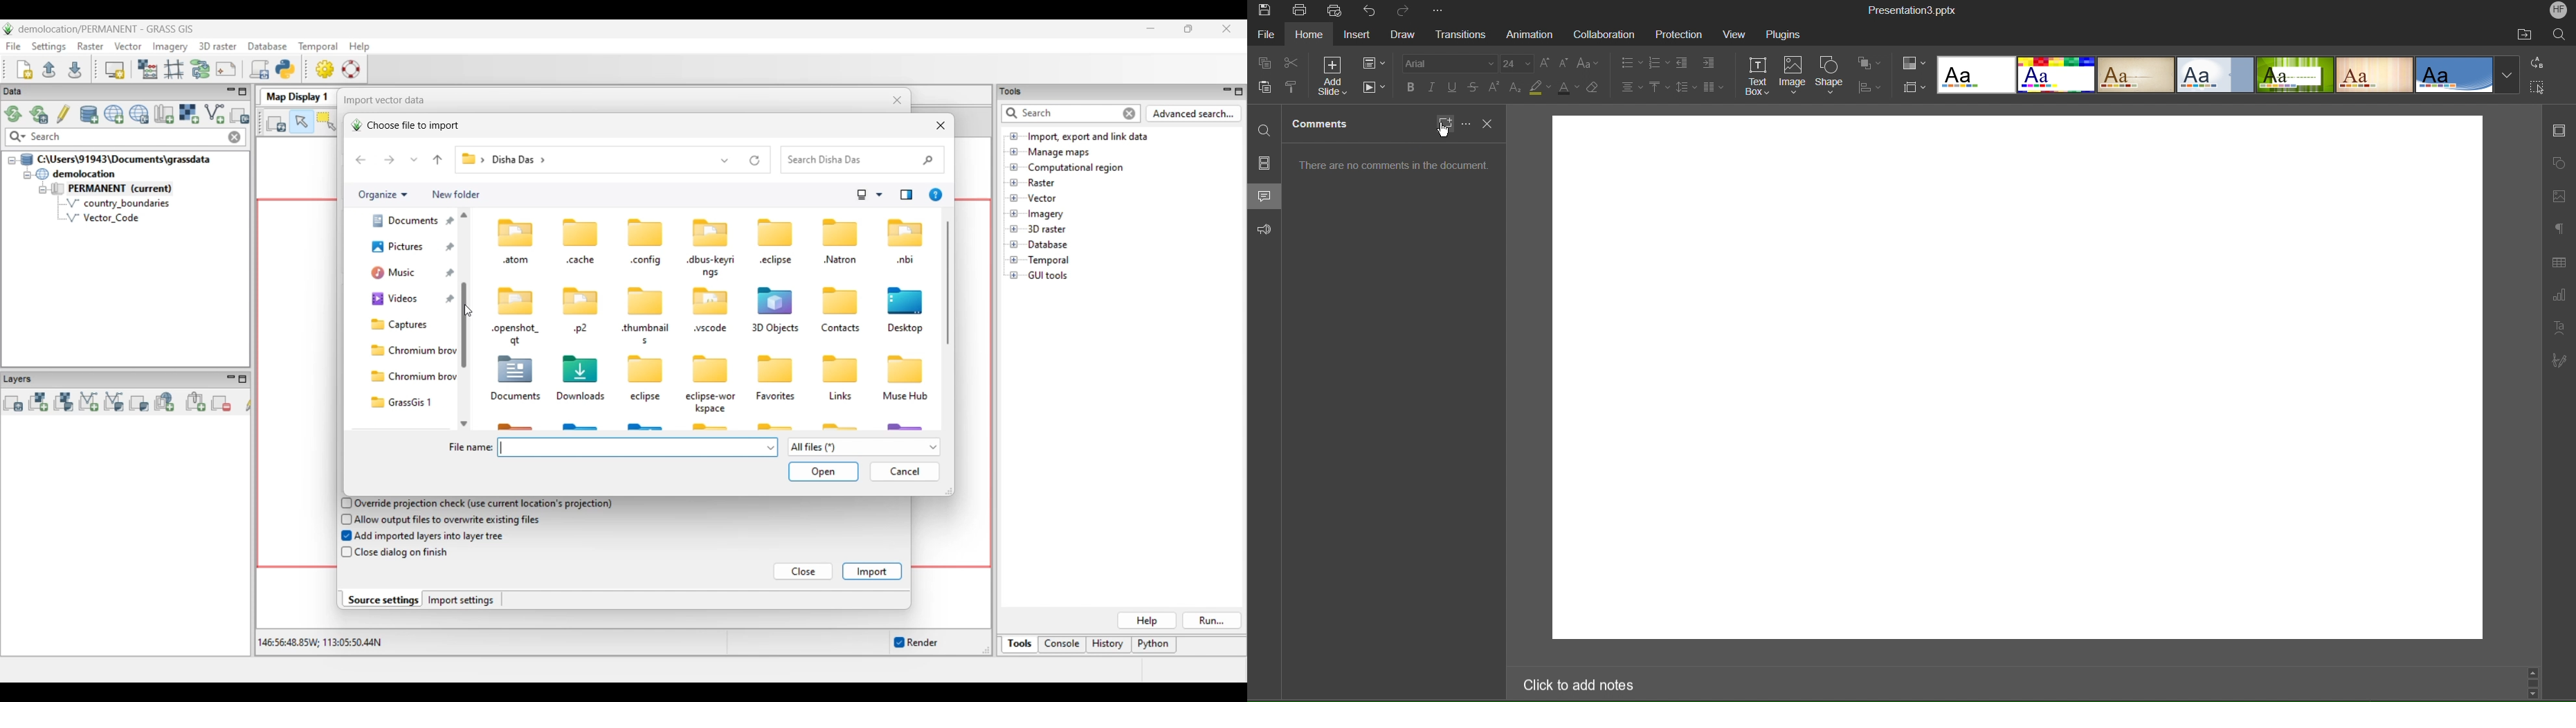 The image size is (2576, 728). What do you see at coordinates (1490, 124) in the screenshot?
I see `Close` at bounding box center [1490, 124].